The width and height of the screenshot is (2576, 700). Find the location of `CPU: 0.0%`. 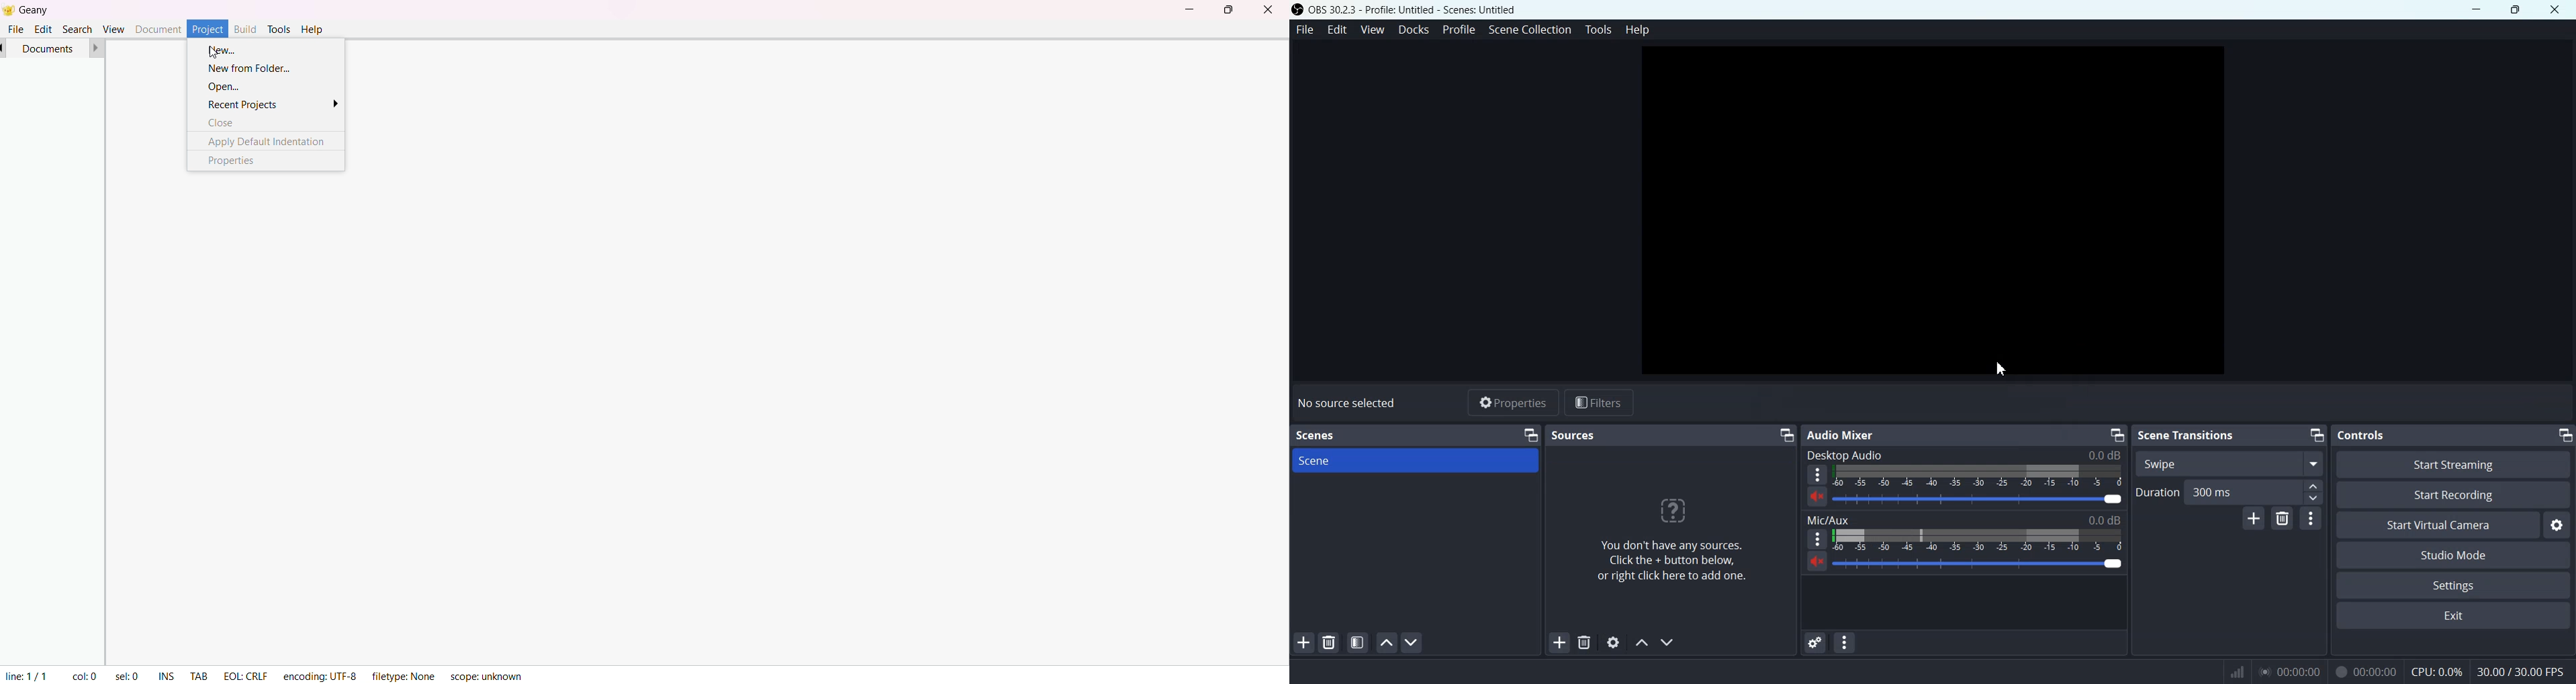

CPU: 0.0% is located at coordinates (2436, 671).